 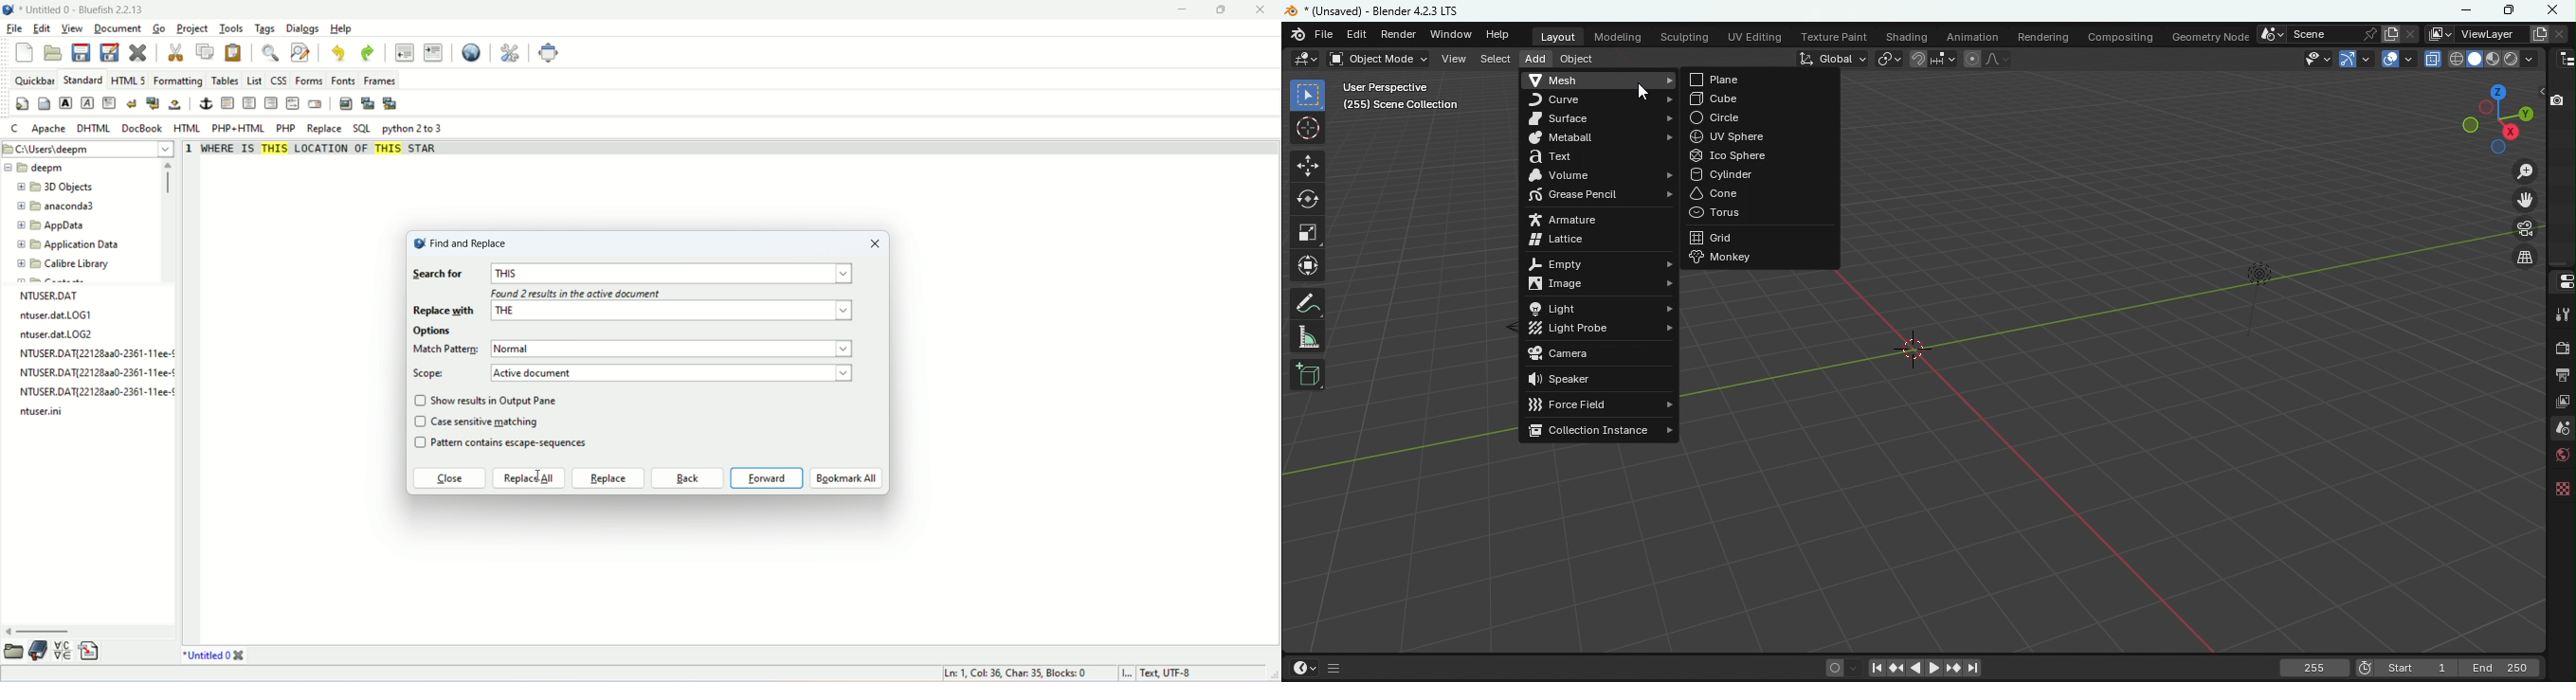 I want to click on Viewport shading: rendered, so click(x=2510, y=59).